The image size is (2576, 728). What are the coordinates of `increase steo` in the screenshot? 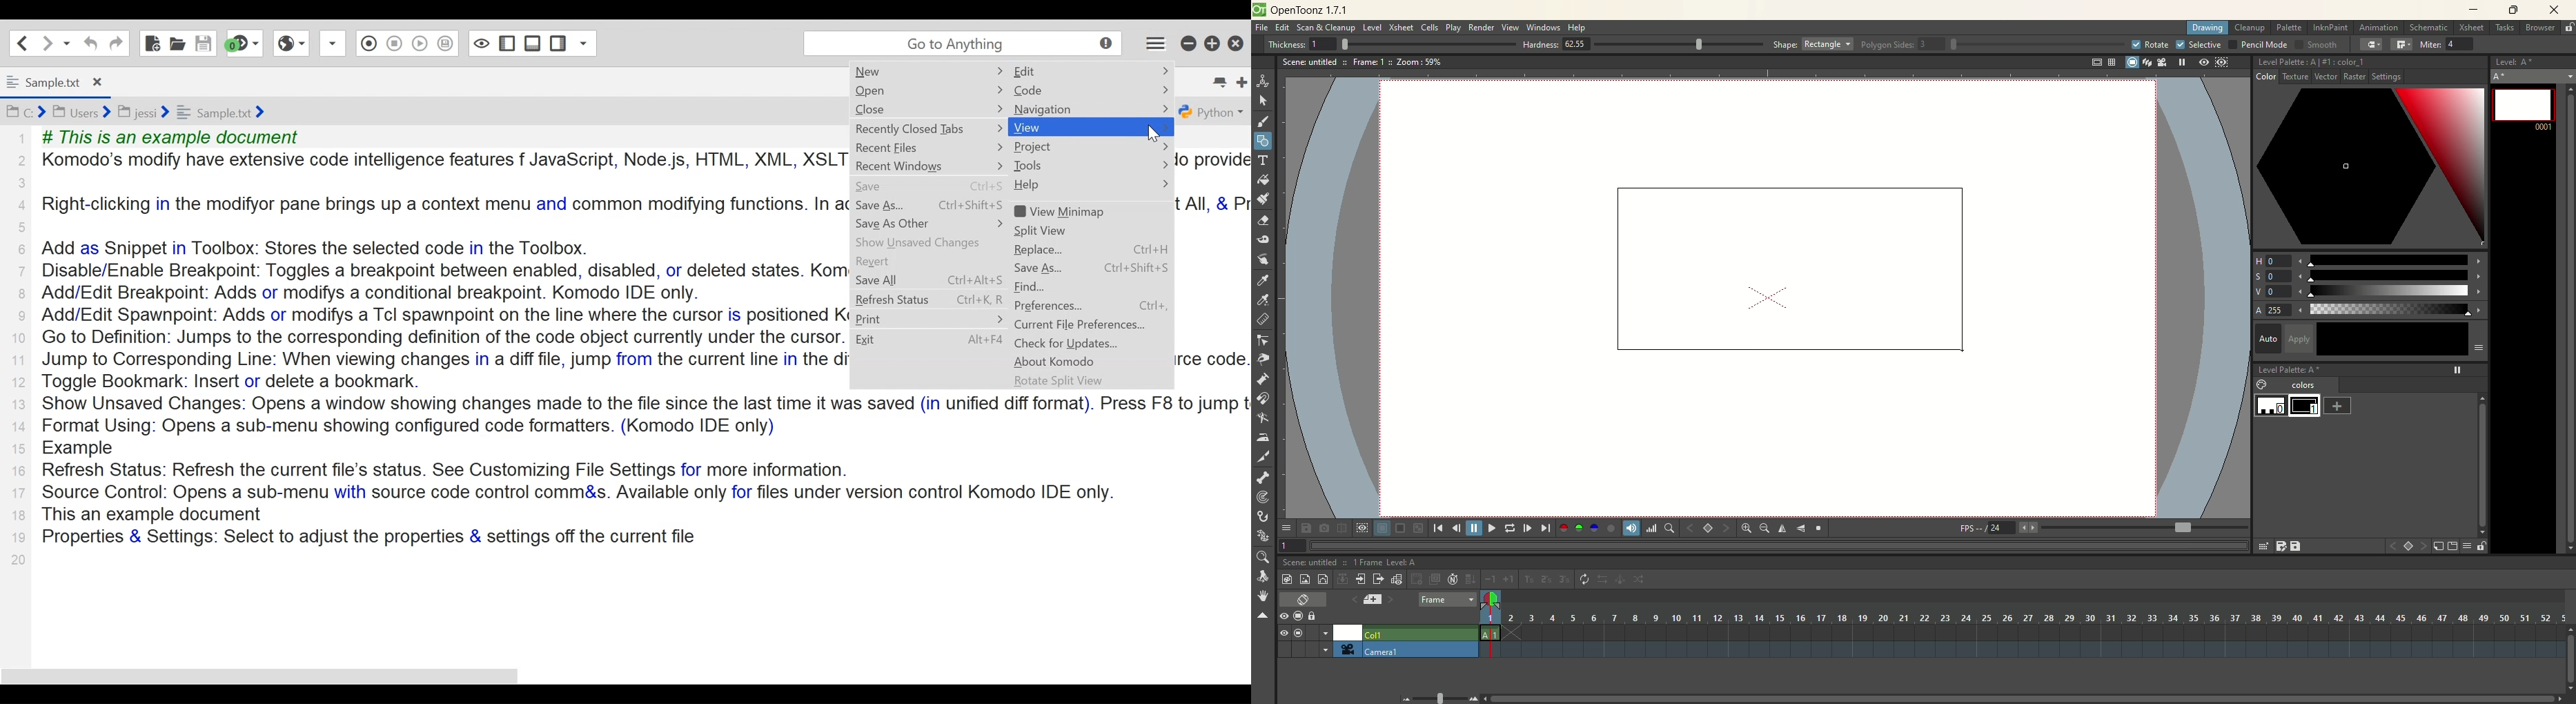 It's located at (1511, 579).